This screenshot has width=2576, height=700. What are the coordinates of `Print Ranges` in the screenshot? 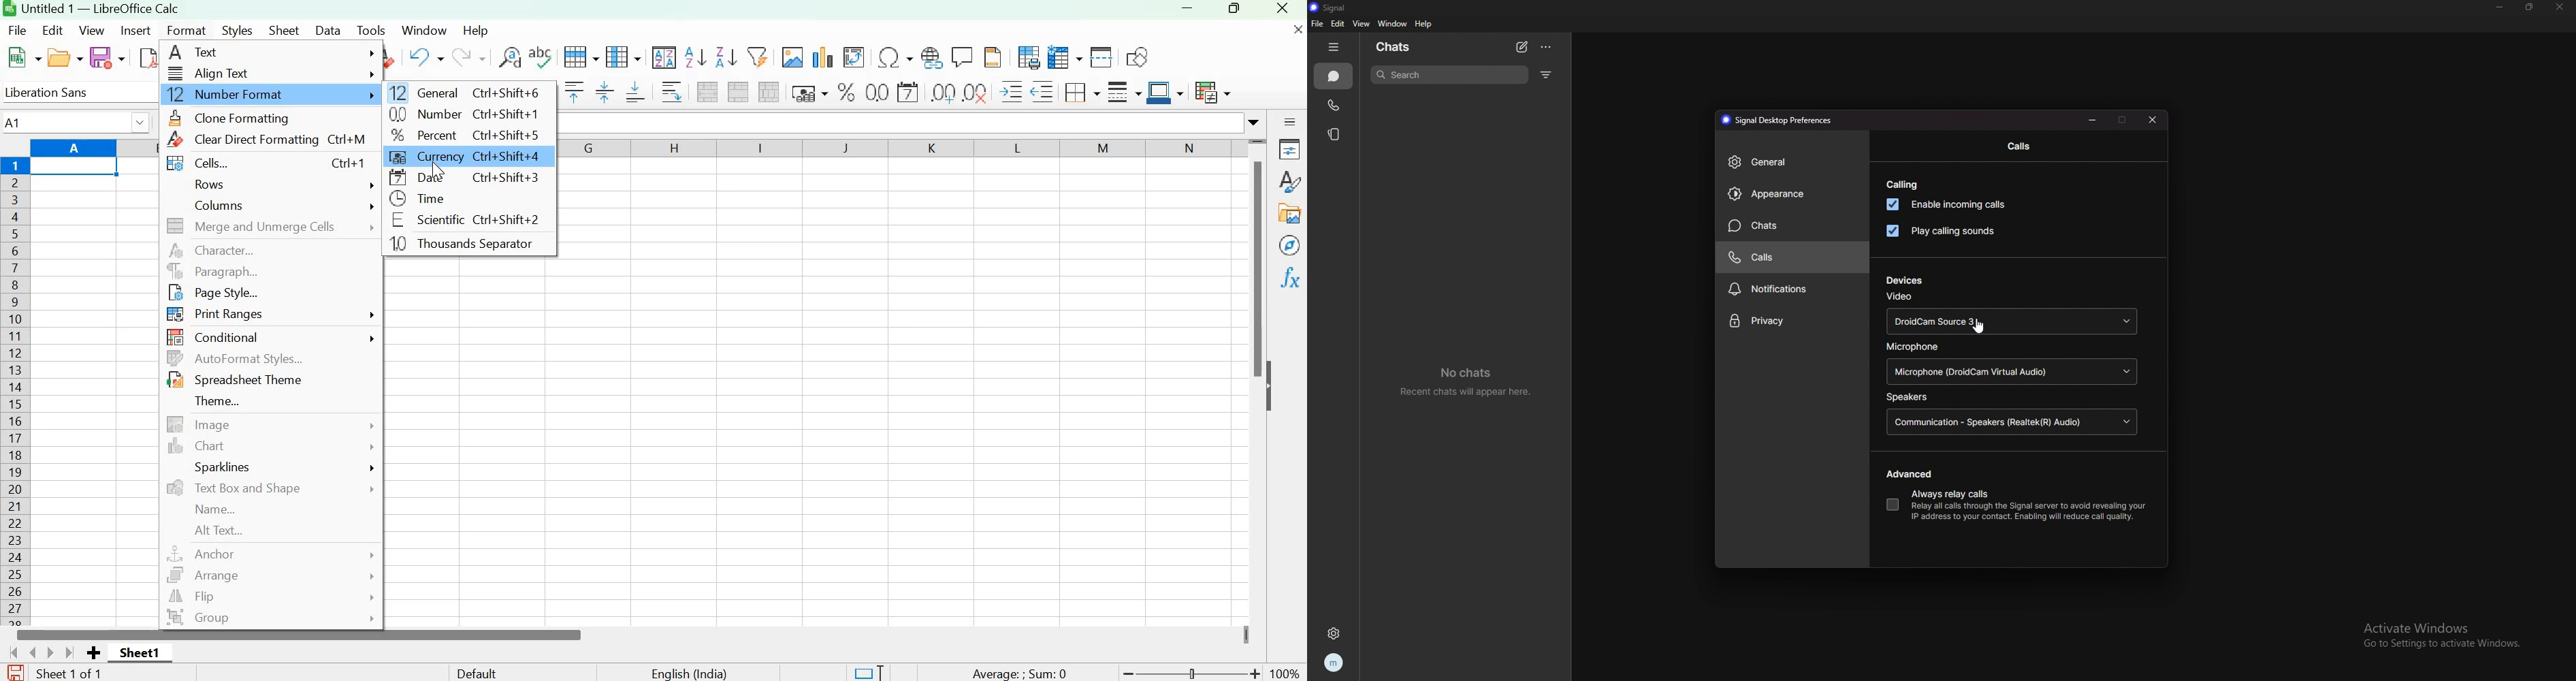 It's located at (274, 316).